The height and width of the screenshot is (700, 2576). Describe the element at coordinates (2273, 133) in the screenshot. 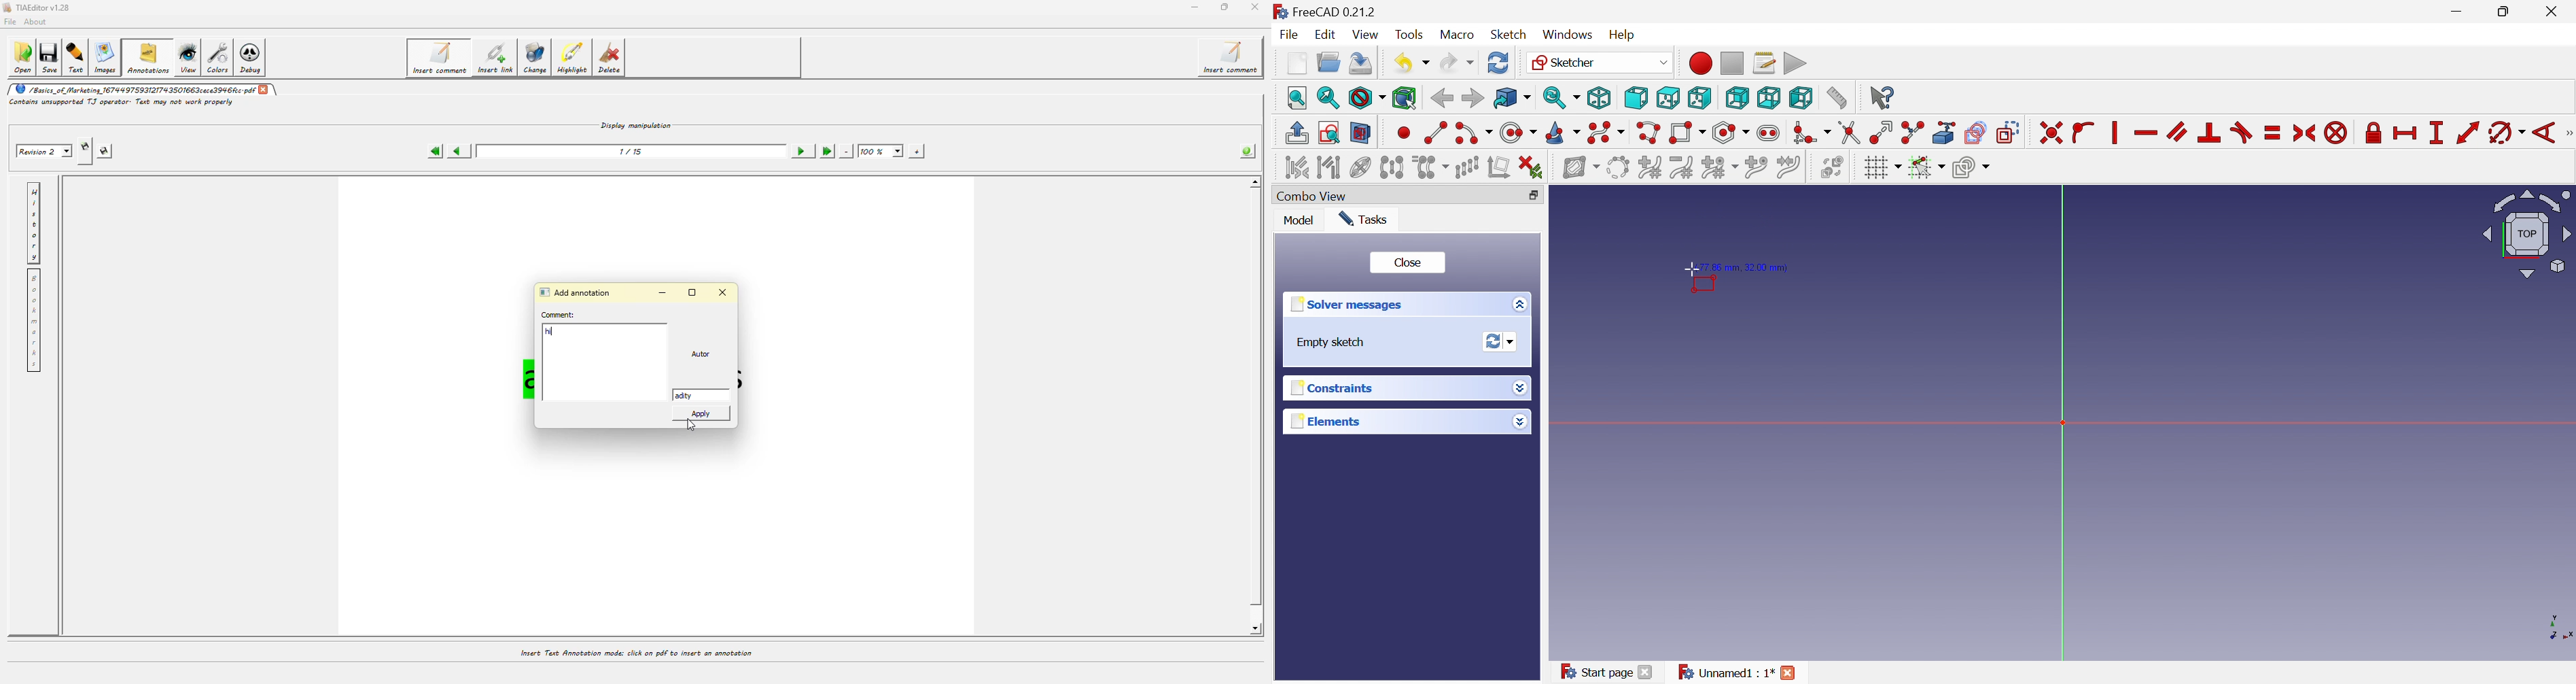

I see `Constrain equal` at that location.